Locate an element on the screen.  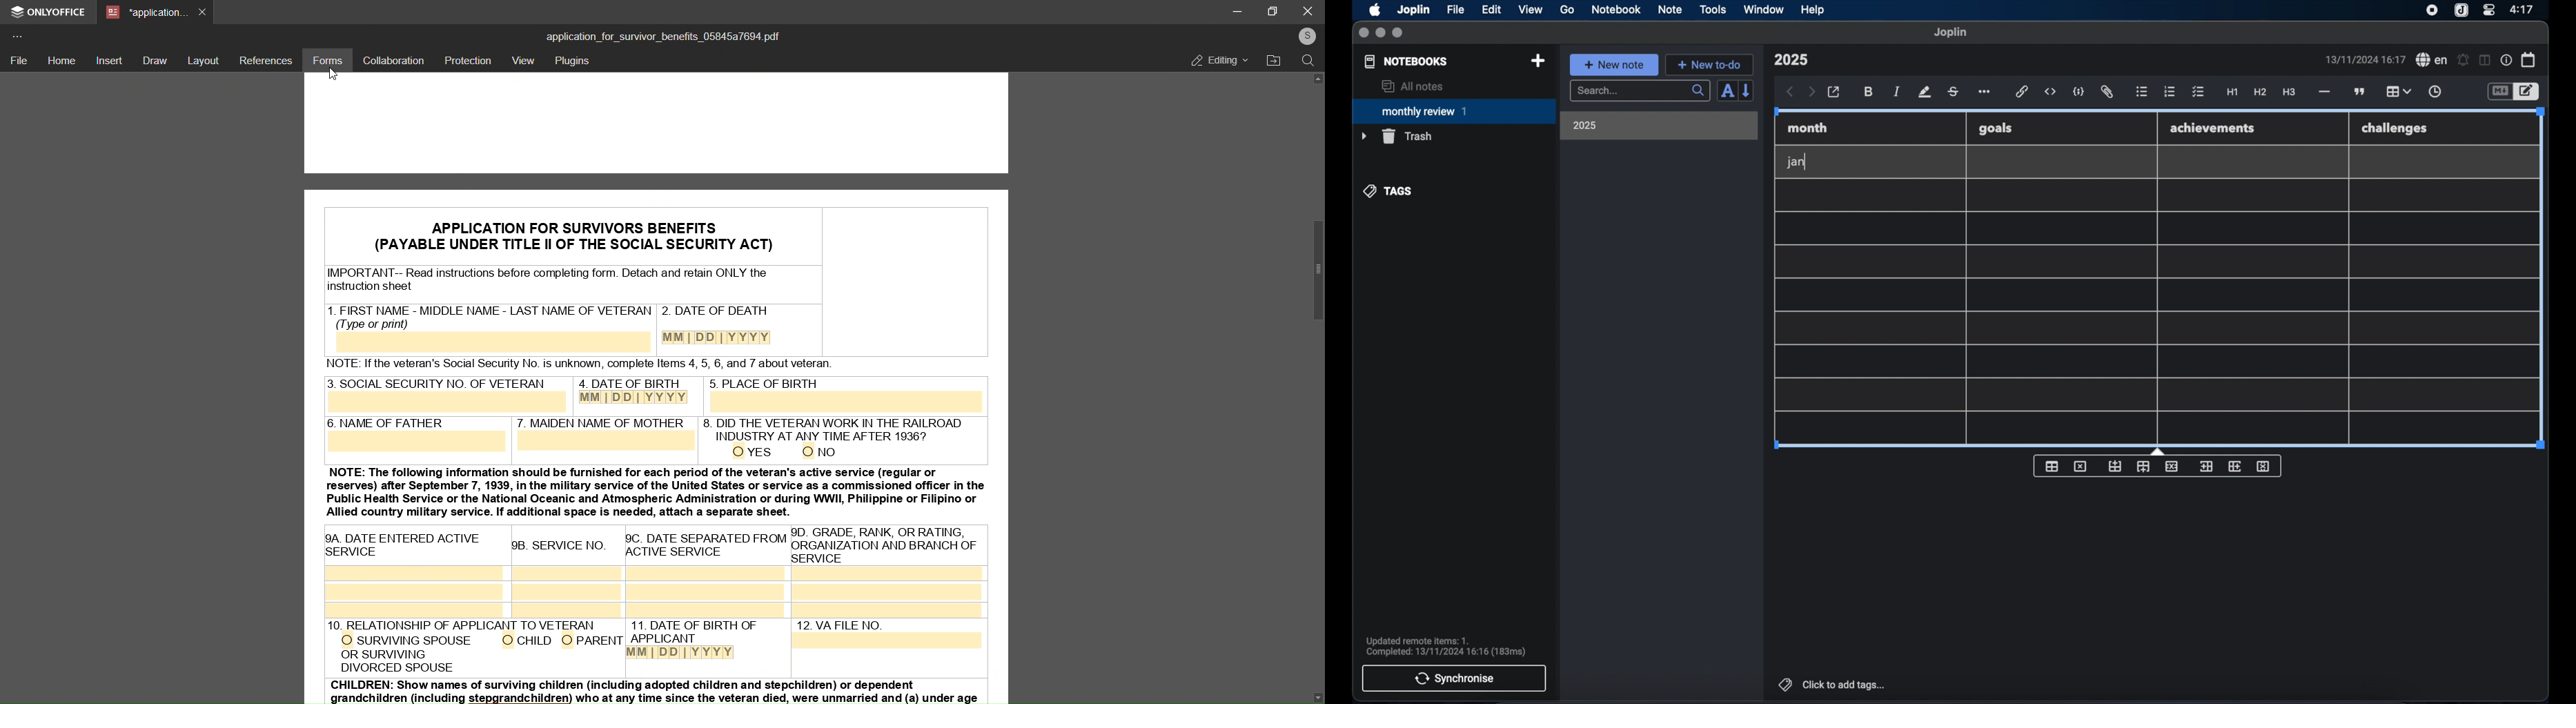
Joplin is located at coordinates (1415, 10).